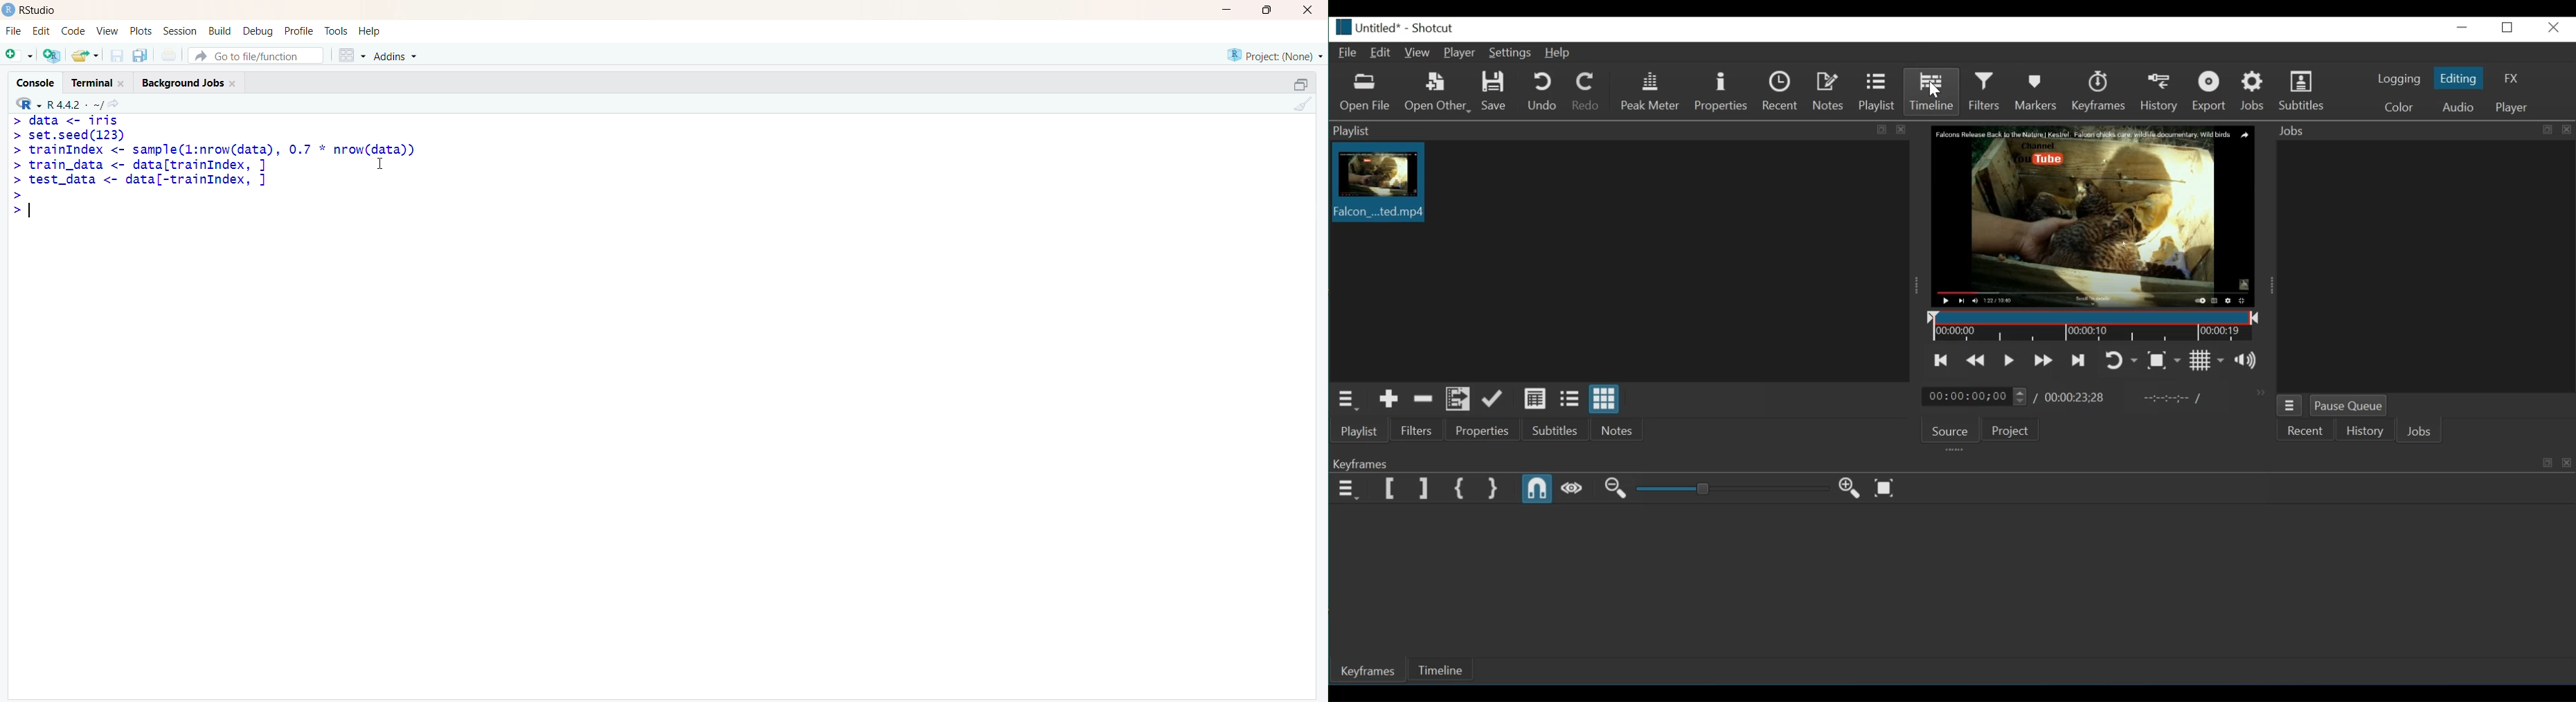 The width and height of the screenshot is (2576, 728). What do you see at coordinates (1446, 669) in the screenshot?
I see `Timeline` at bounding box center [1446, 669].